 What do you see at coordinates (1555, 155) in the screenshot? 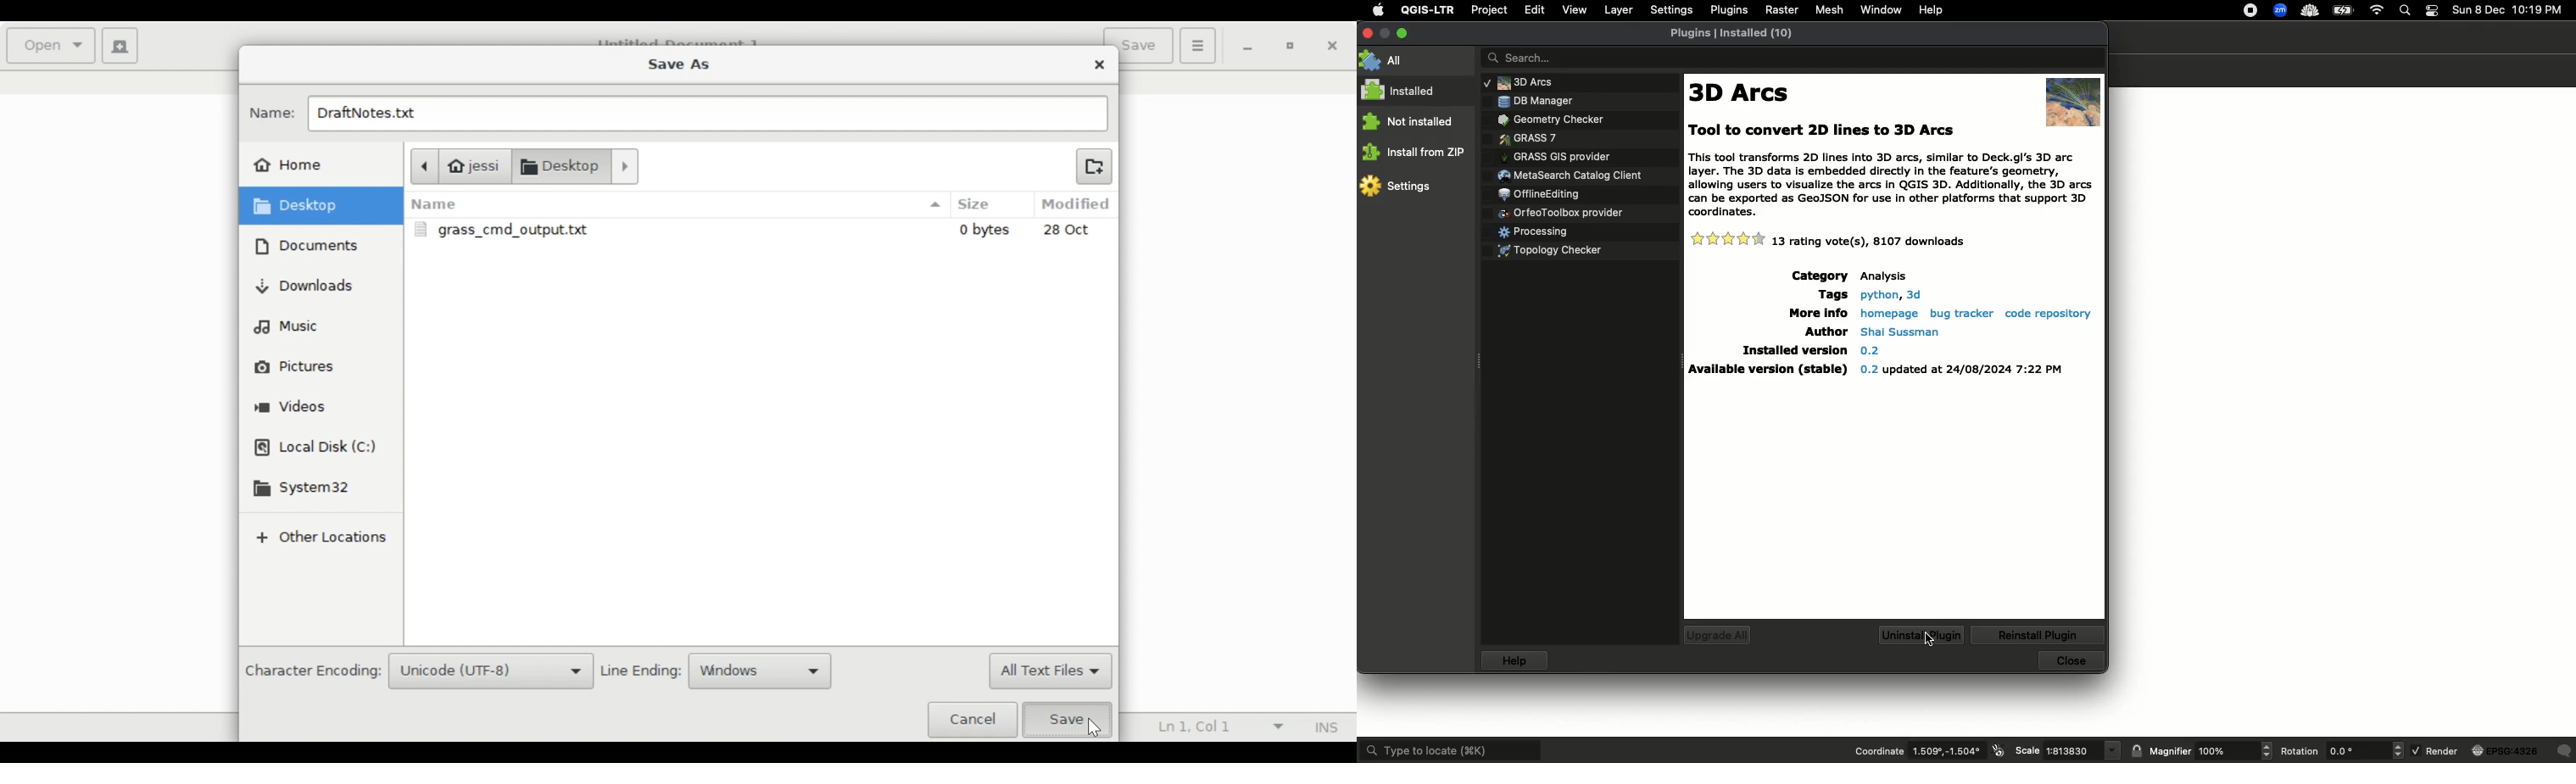
I see `Plugins` at bounding box center [1555, 155].